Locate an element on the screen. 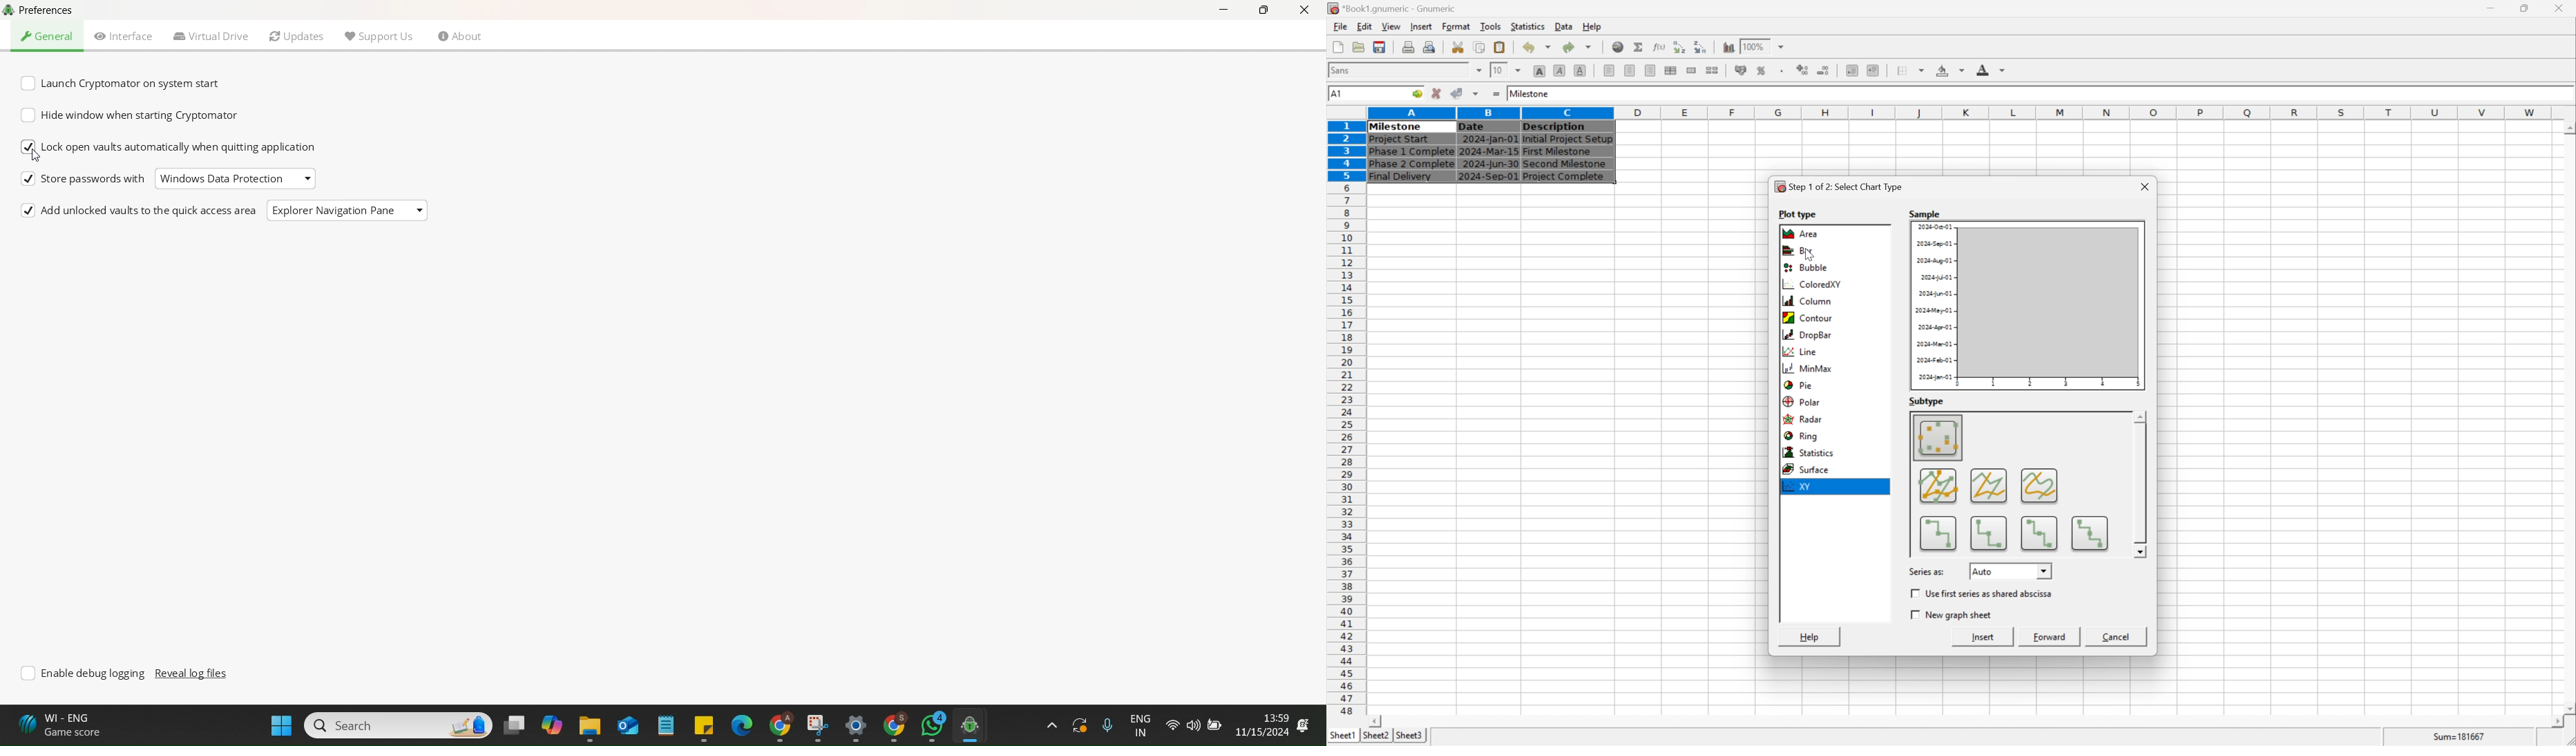 The width and height of the screenshot is (2576, 756). data is located at coordinates (1563, 24).